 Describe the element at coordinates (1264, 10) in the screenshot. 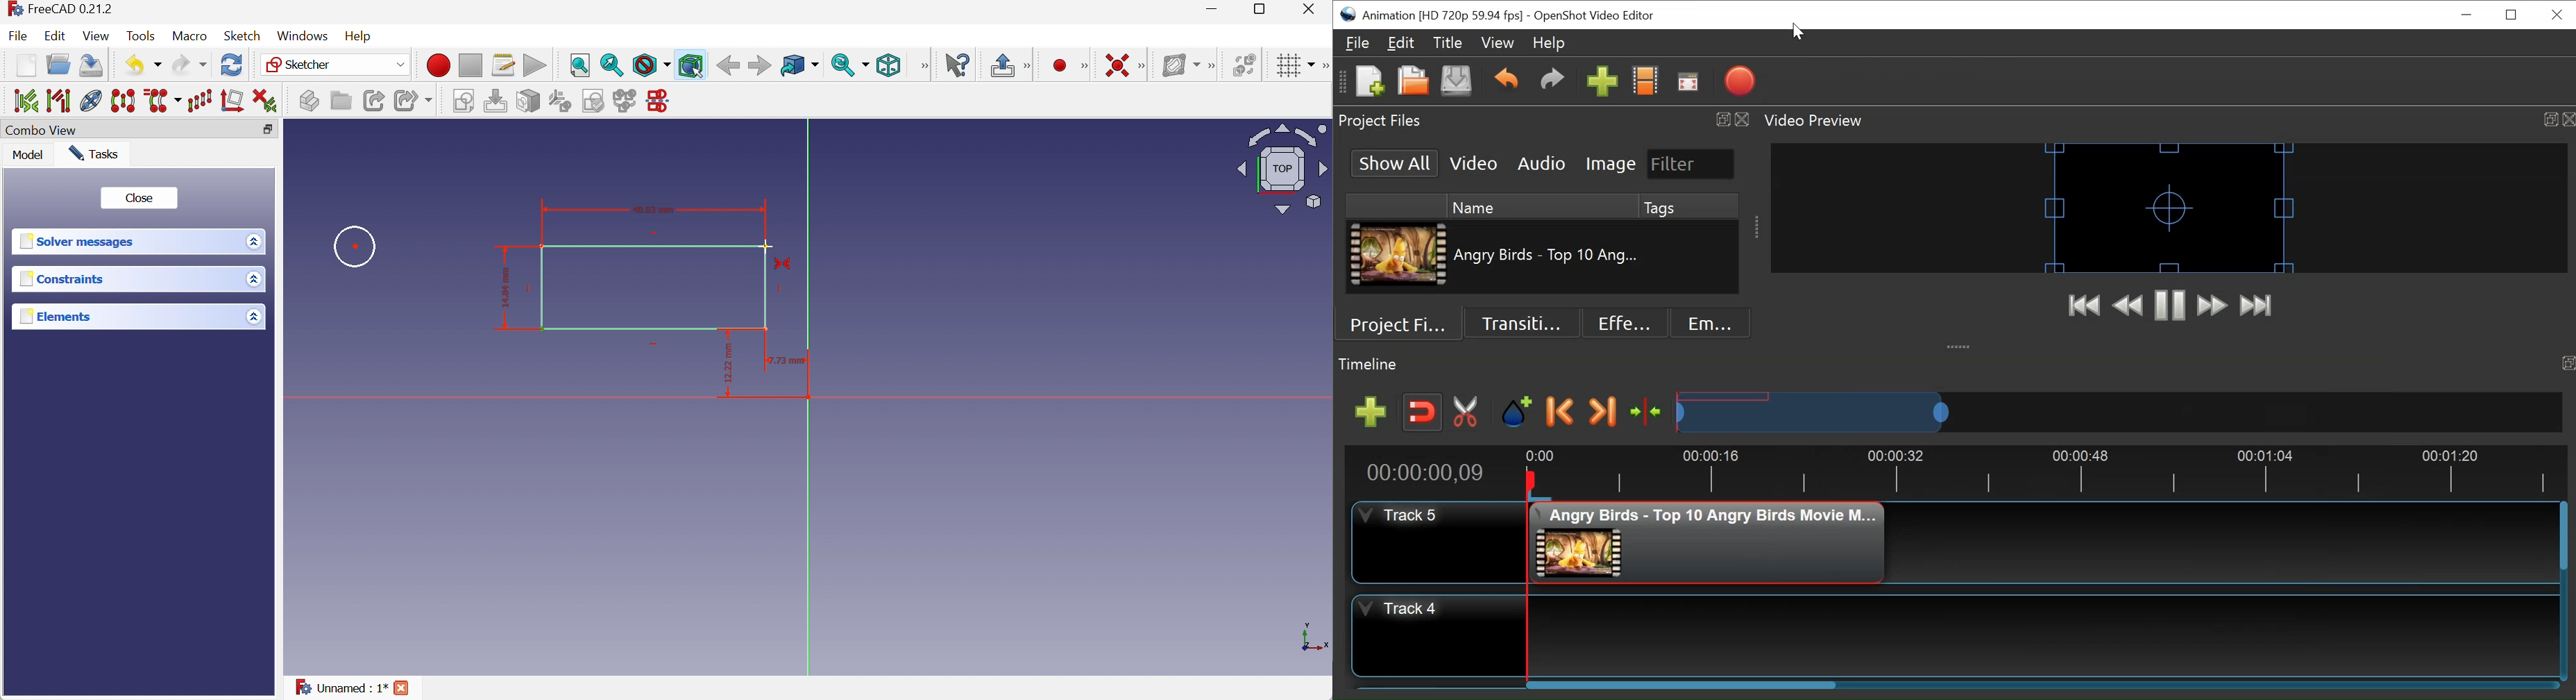

I see `Restore down` at that location.